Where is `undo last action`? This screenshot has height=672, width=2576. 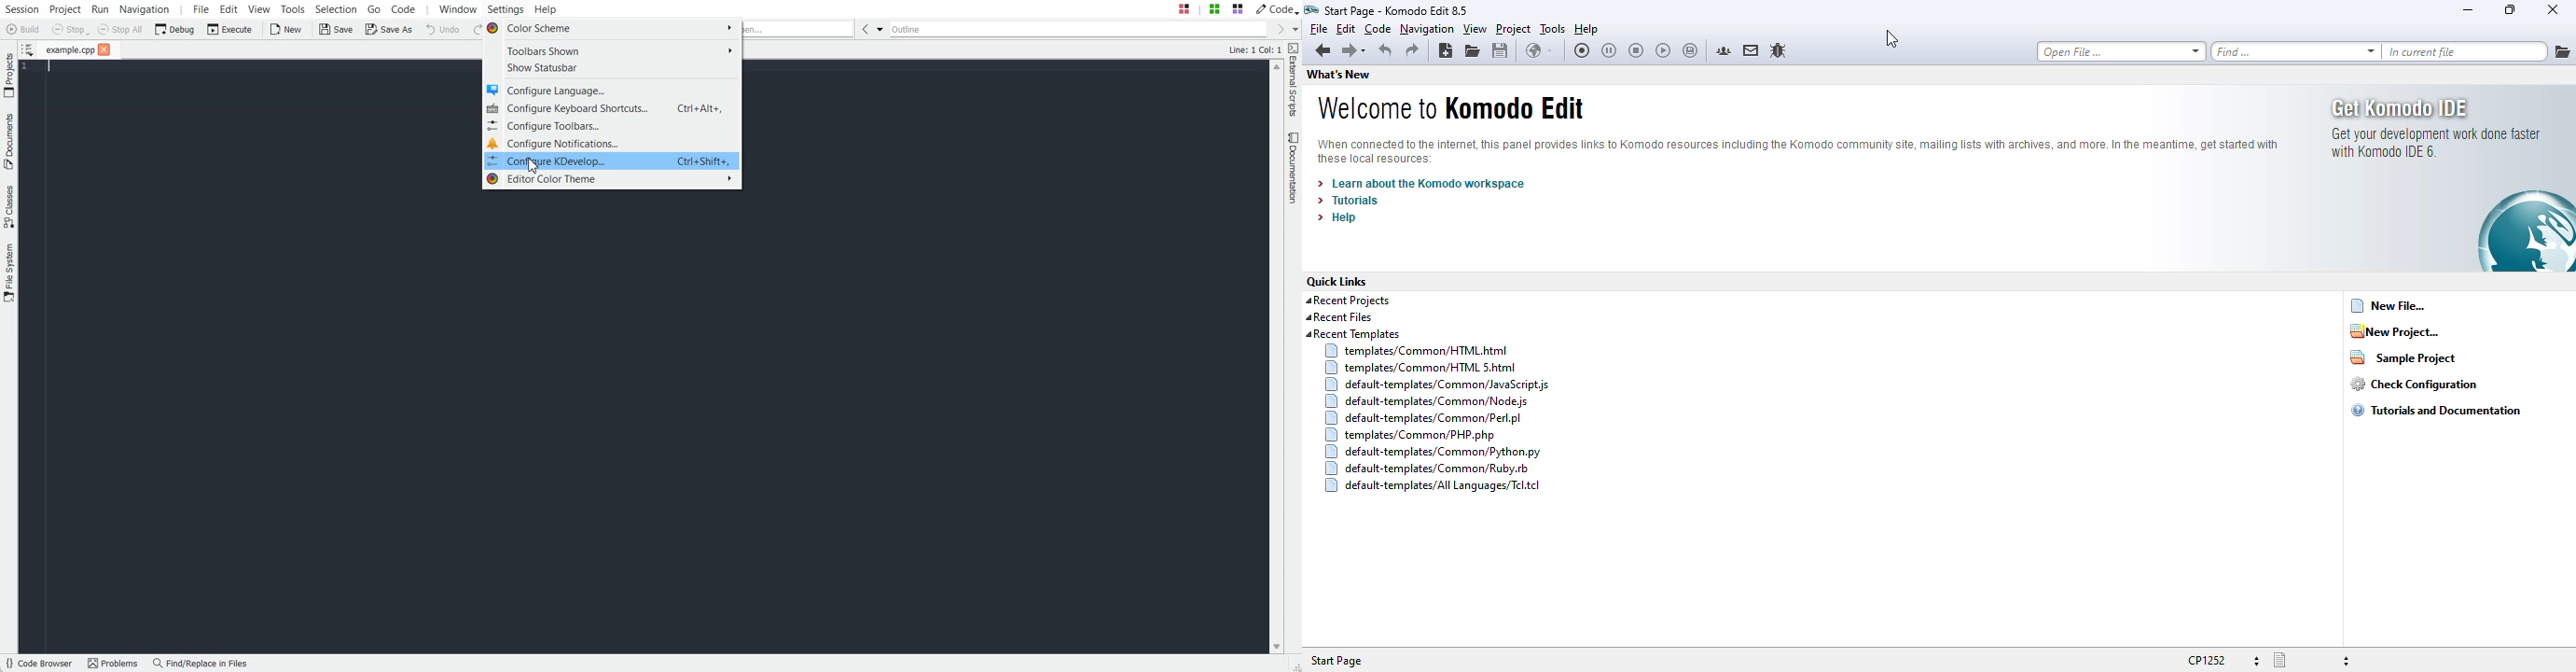 undo last action is located at coordinates (1387, 50).